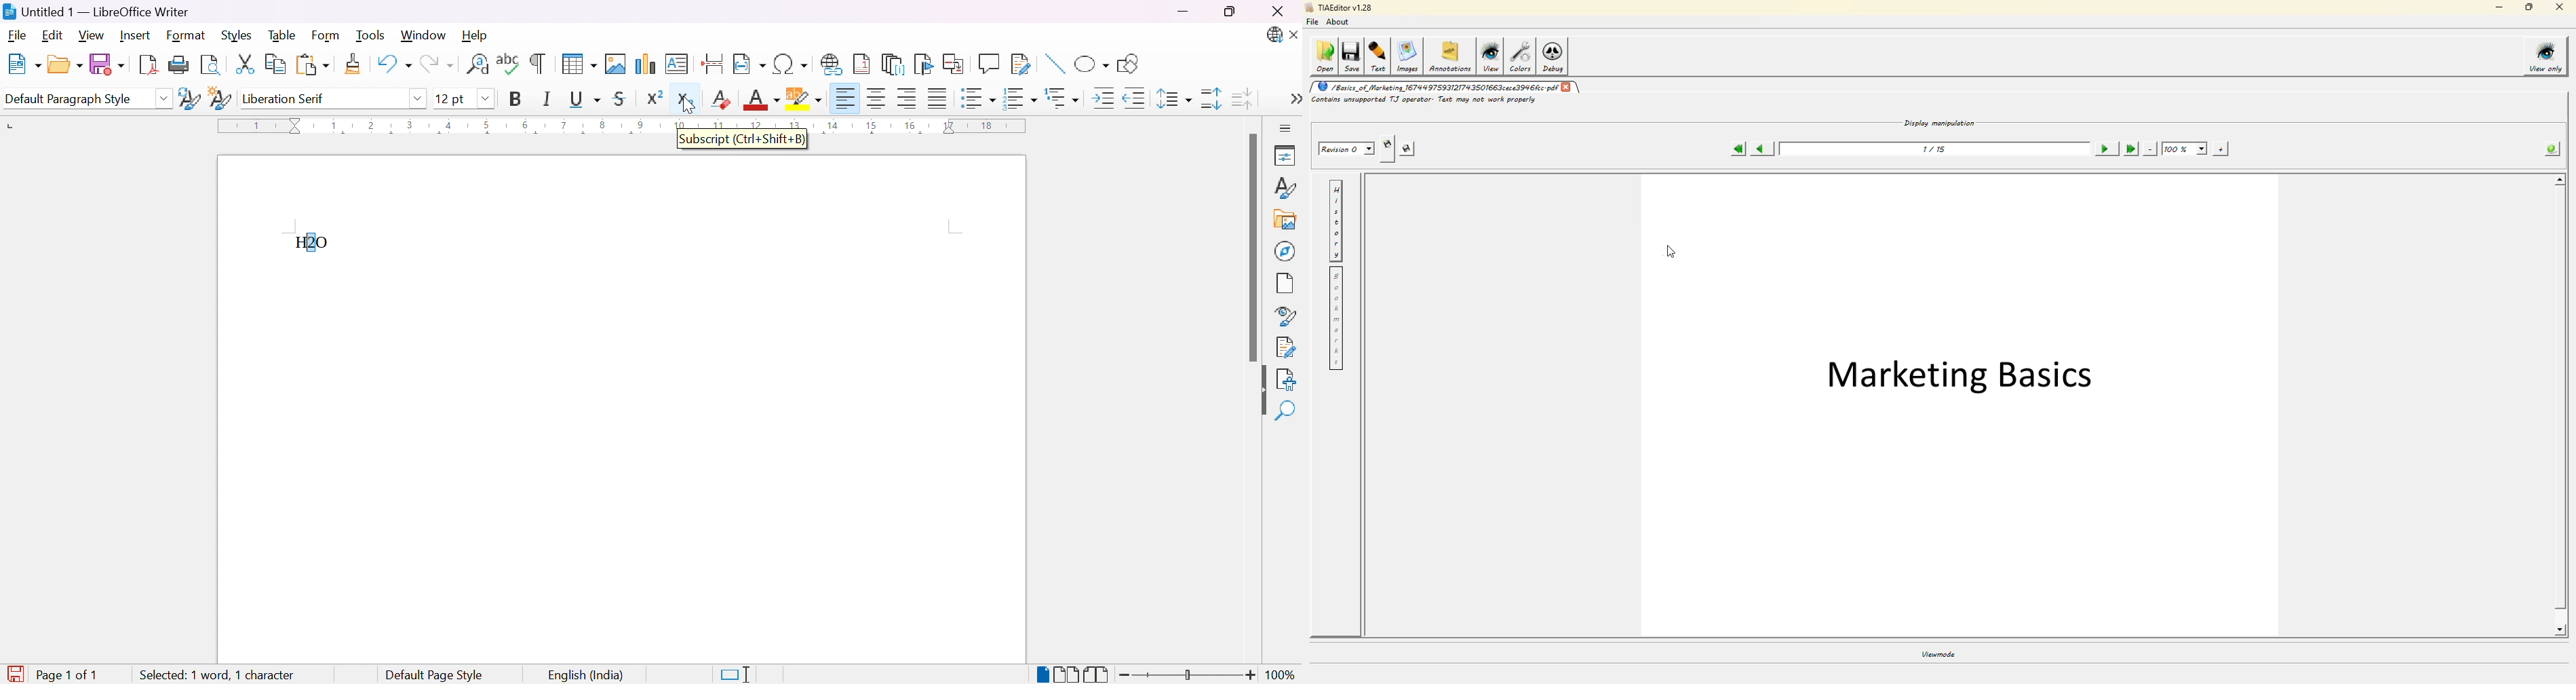 This screenshot has width=2576, height=700. Describe the element at coordinates (179, 65) in the screenshot. I see `Print` at that location.